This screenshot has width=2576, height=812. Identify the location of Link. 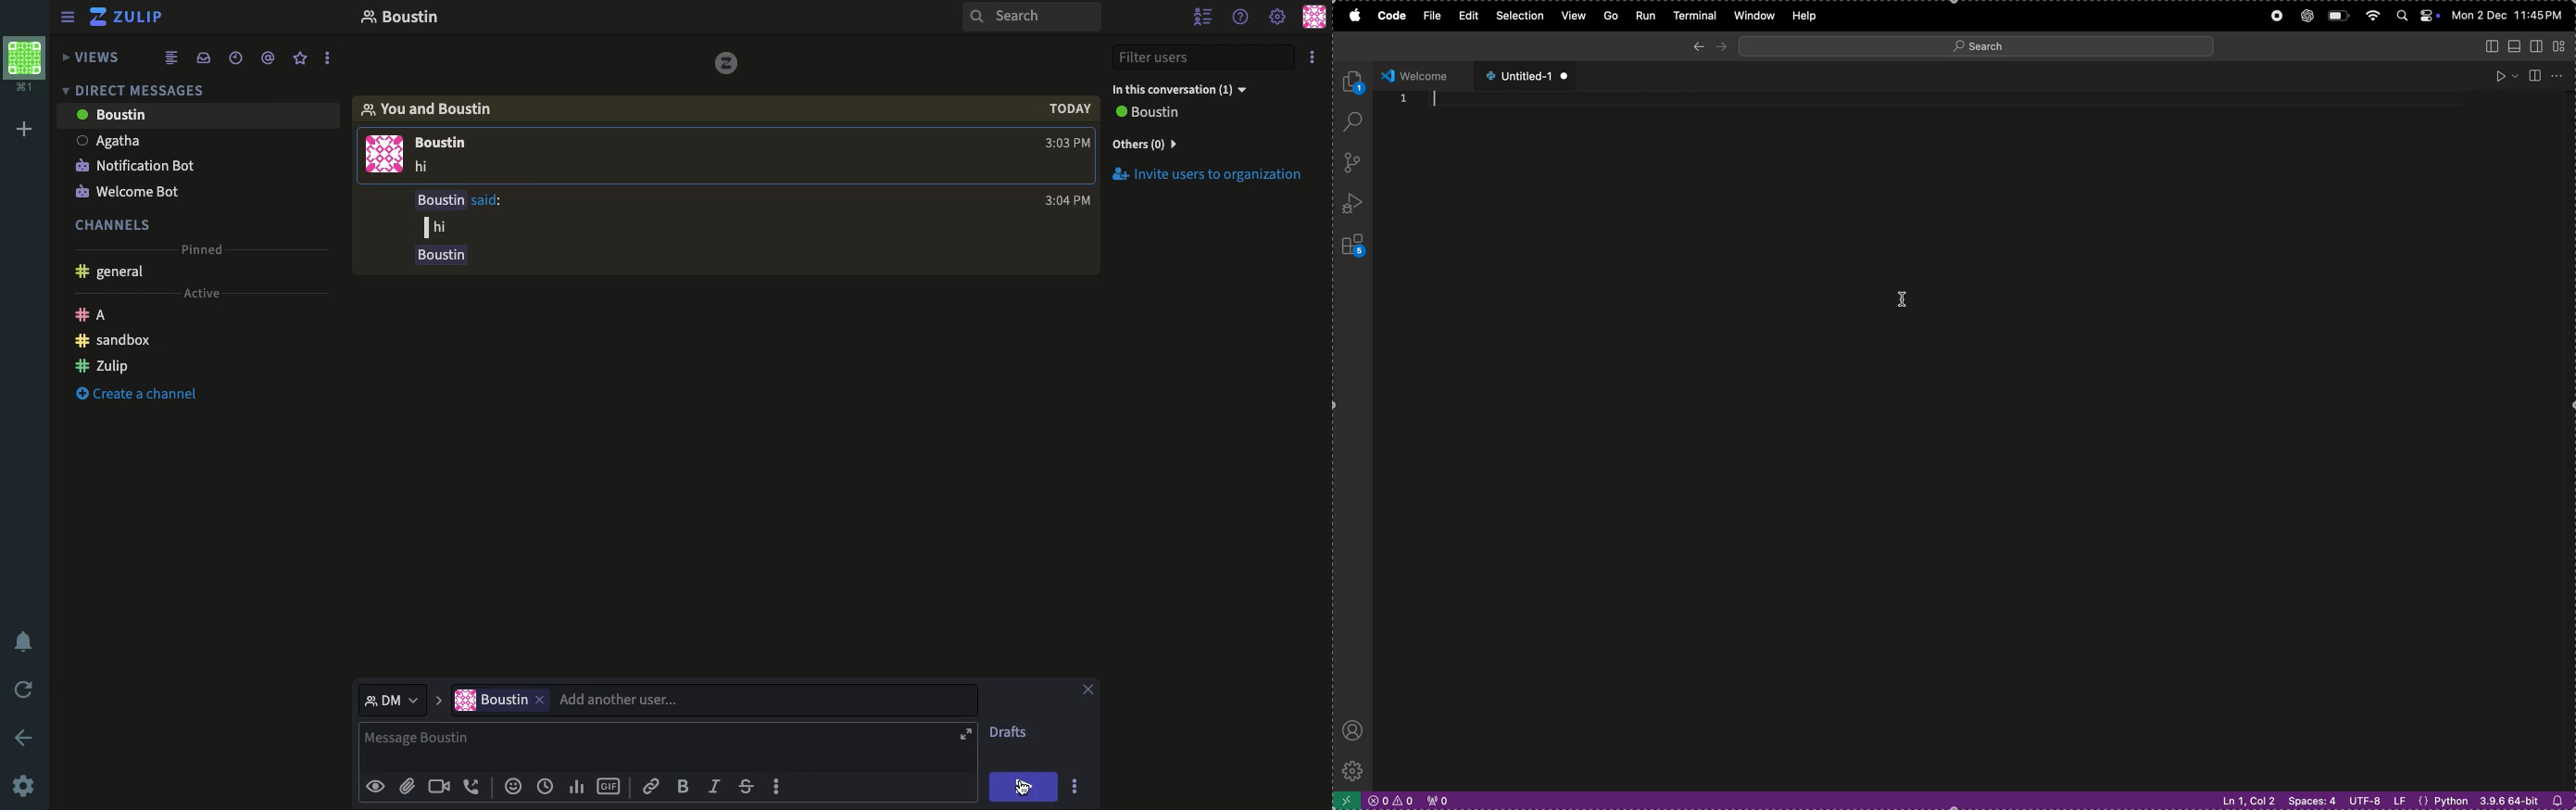
(650, 786).